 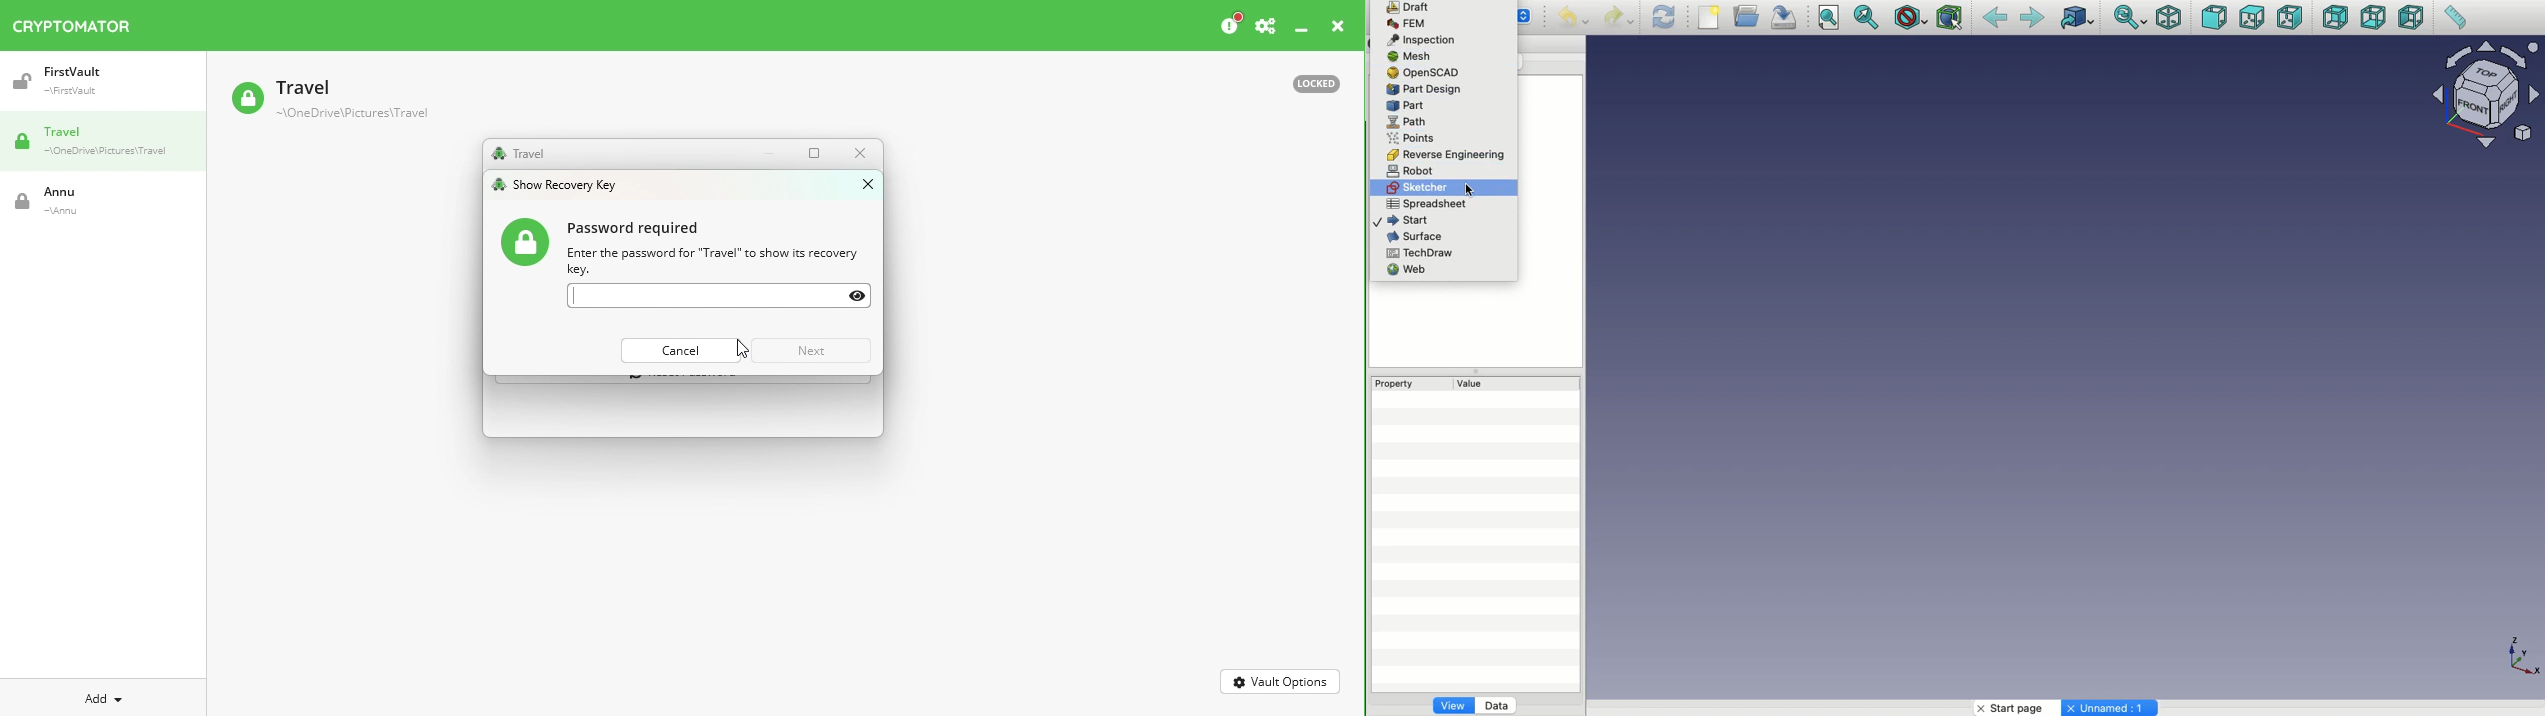 What do you see at coordinates (1408, 25) in the screenshot?
I see `FEM` at bounding box center [1408, 25].